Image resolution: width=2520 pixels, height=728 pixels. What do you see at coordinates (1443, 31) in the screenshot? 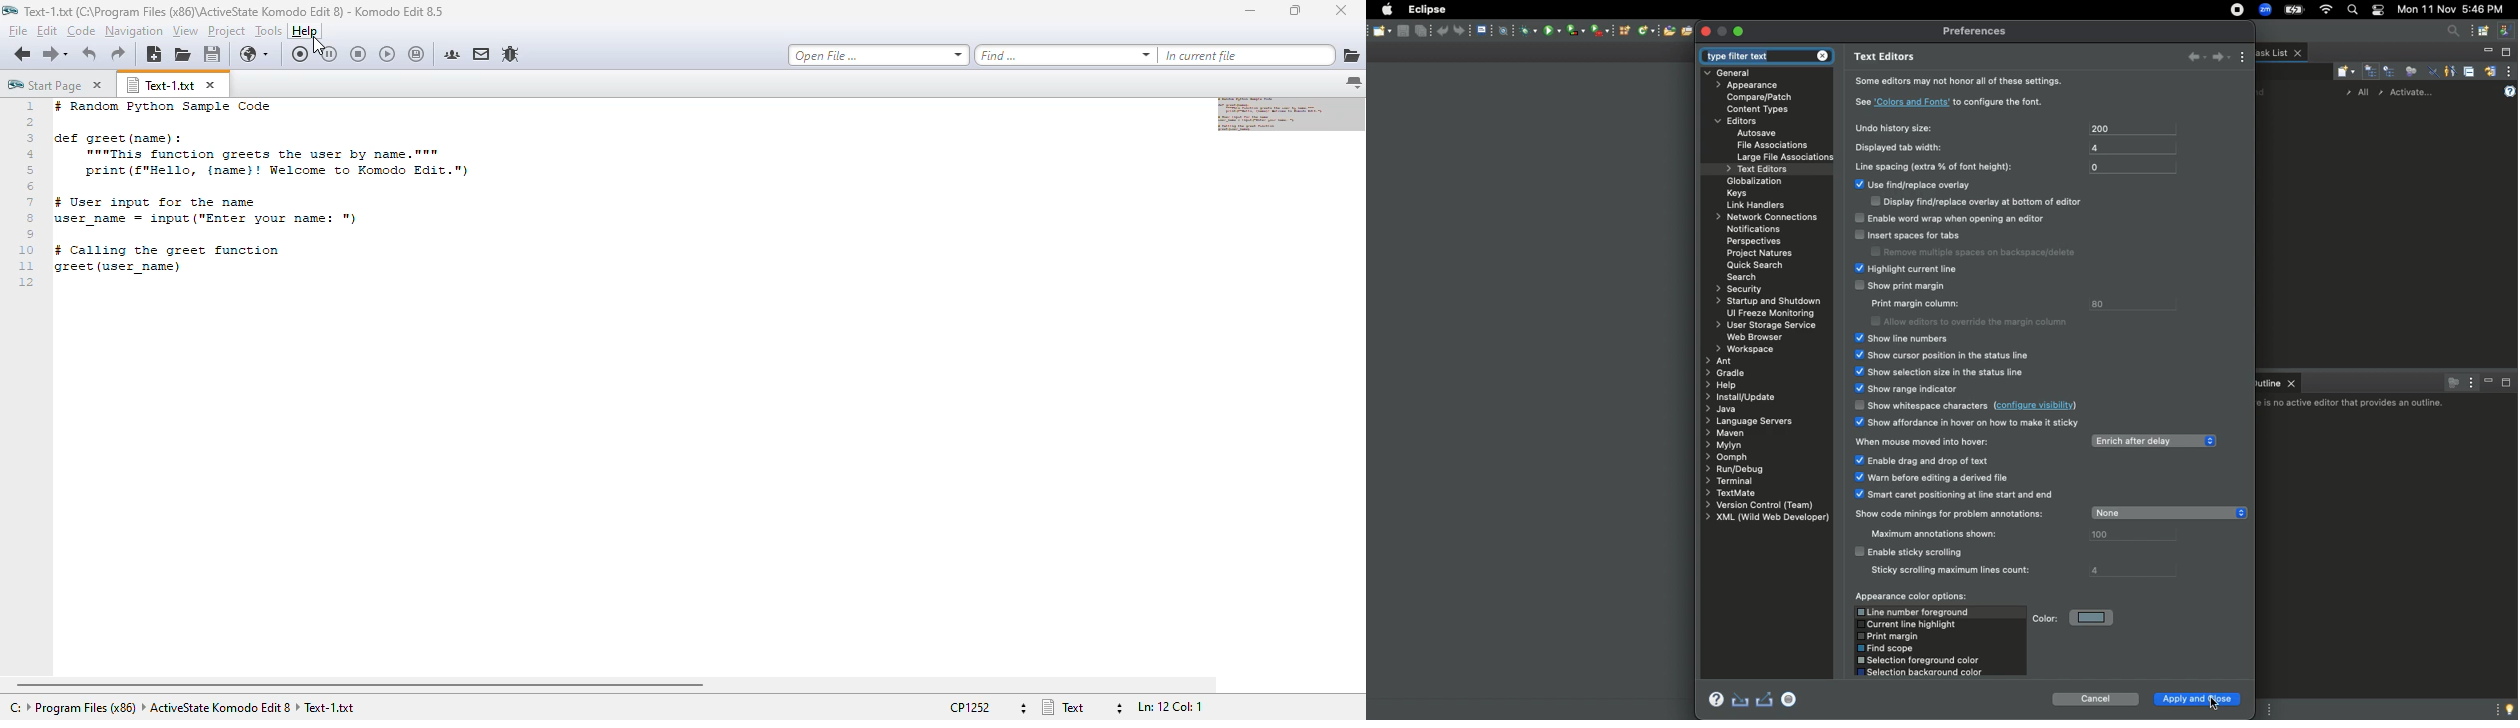
I see `Back` at bounding box center [1443, 31].